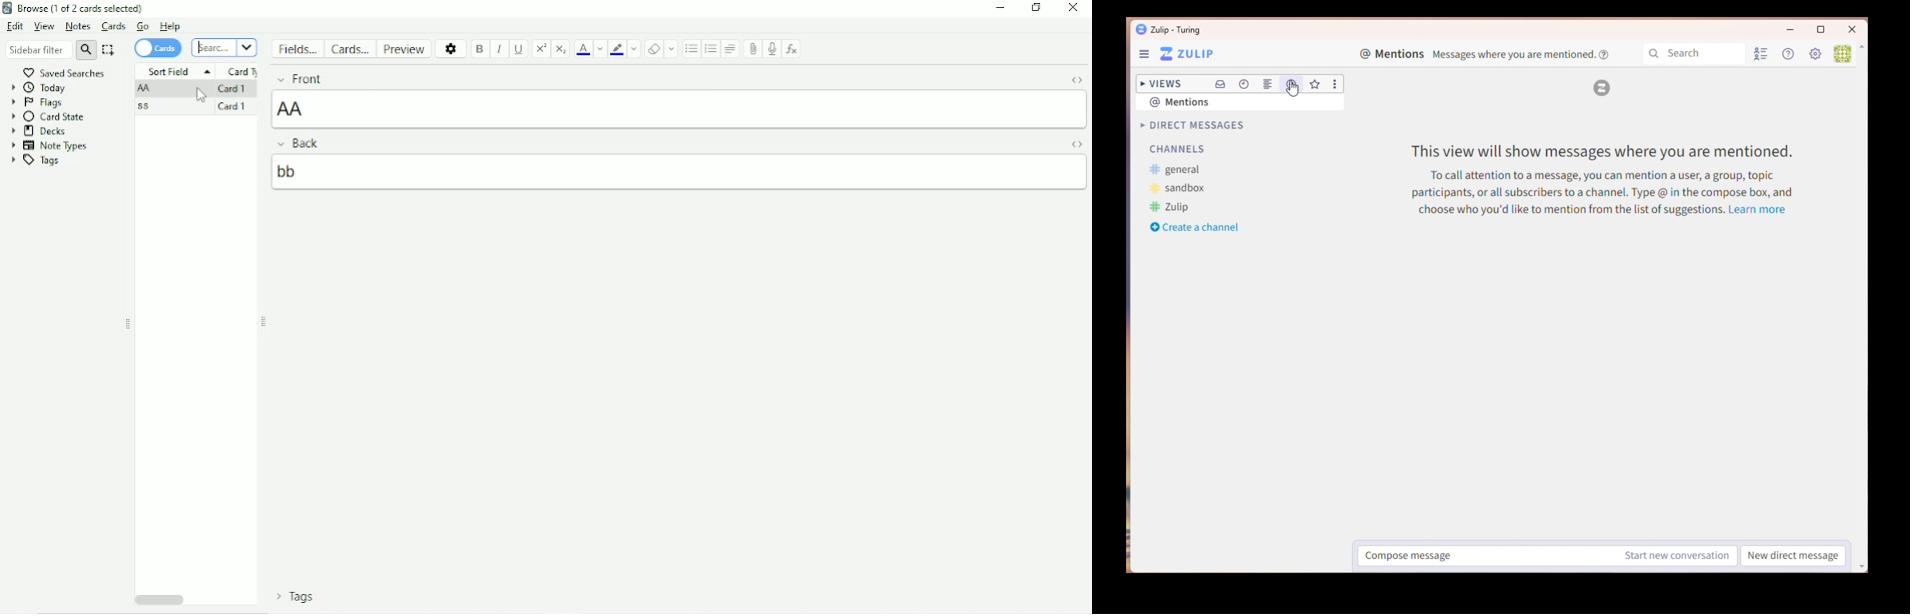 Image resolution: width=1932 pixels, height=616 pixels. Describe the element at coordinates (601, 48) in the screenshot. I see `Change color` at that location.